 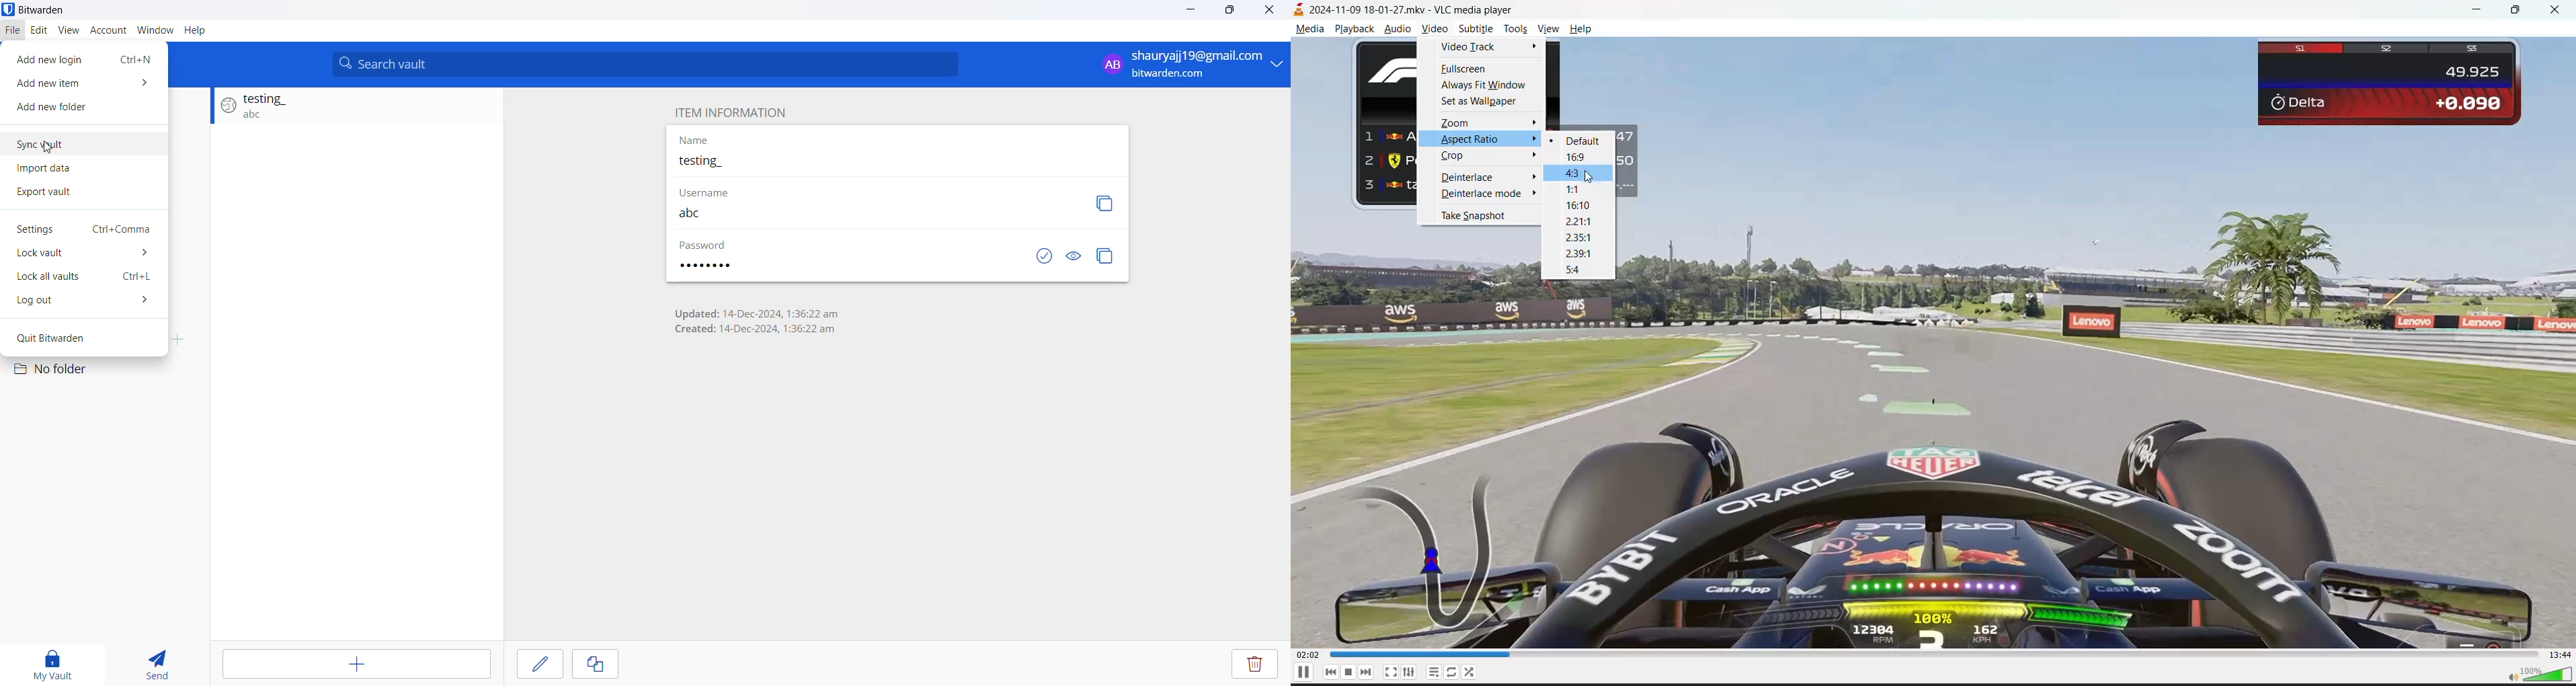 I want to click on Logout, so click(x=83, y=303).